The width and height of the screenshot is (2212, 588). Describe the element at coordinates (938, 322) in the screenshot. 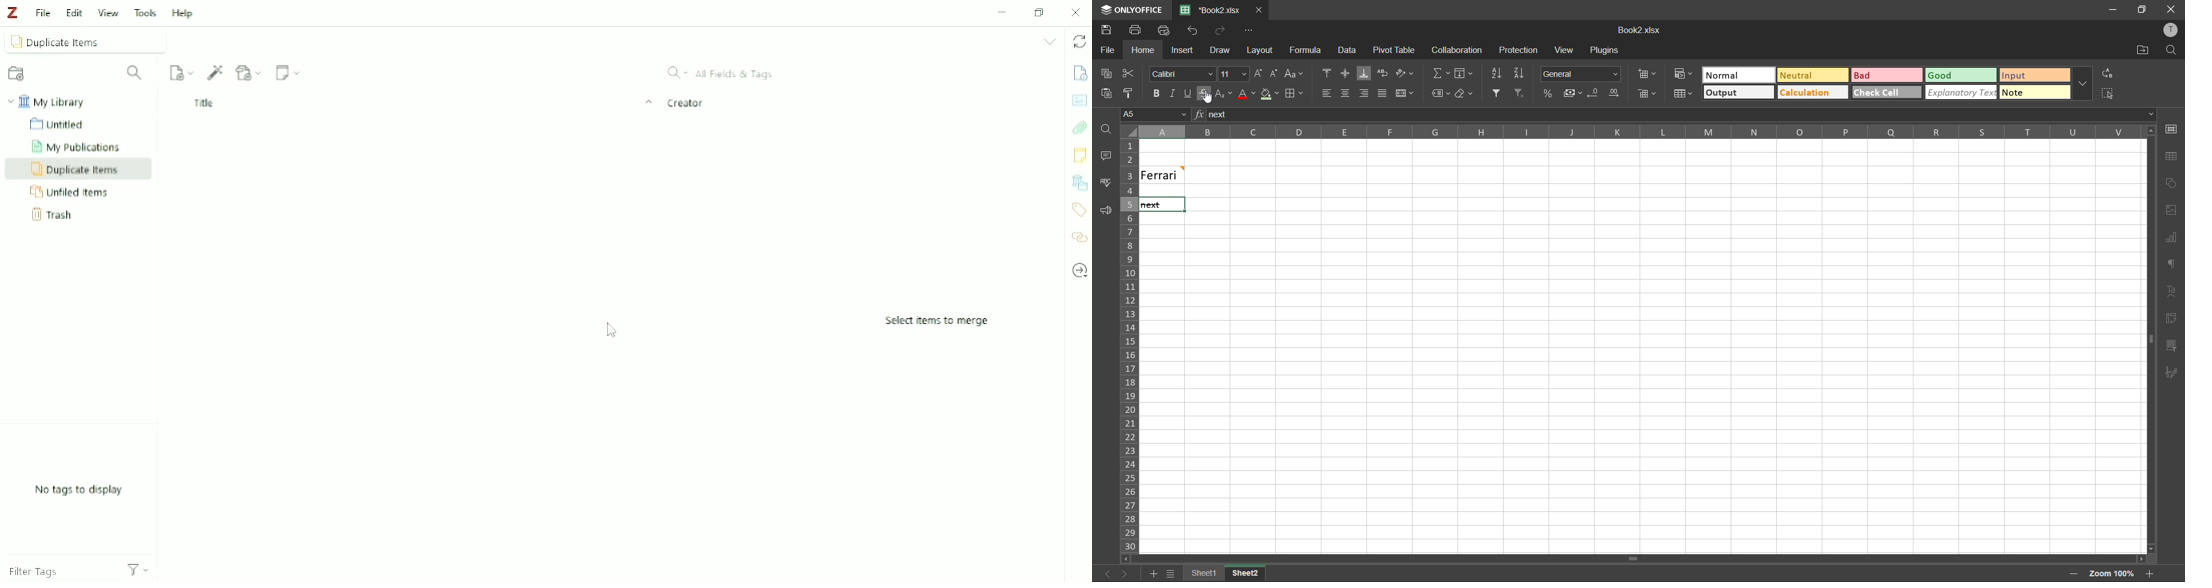

I see `Select items to merge` at that location.